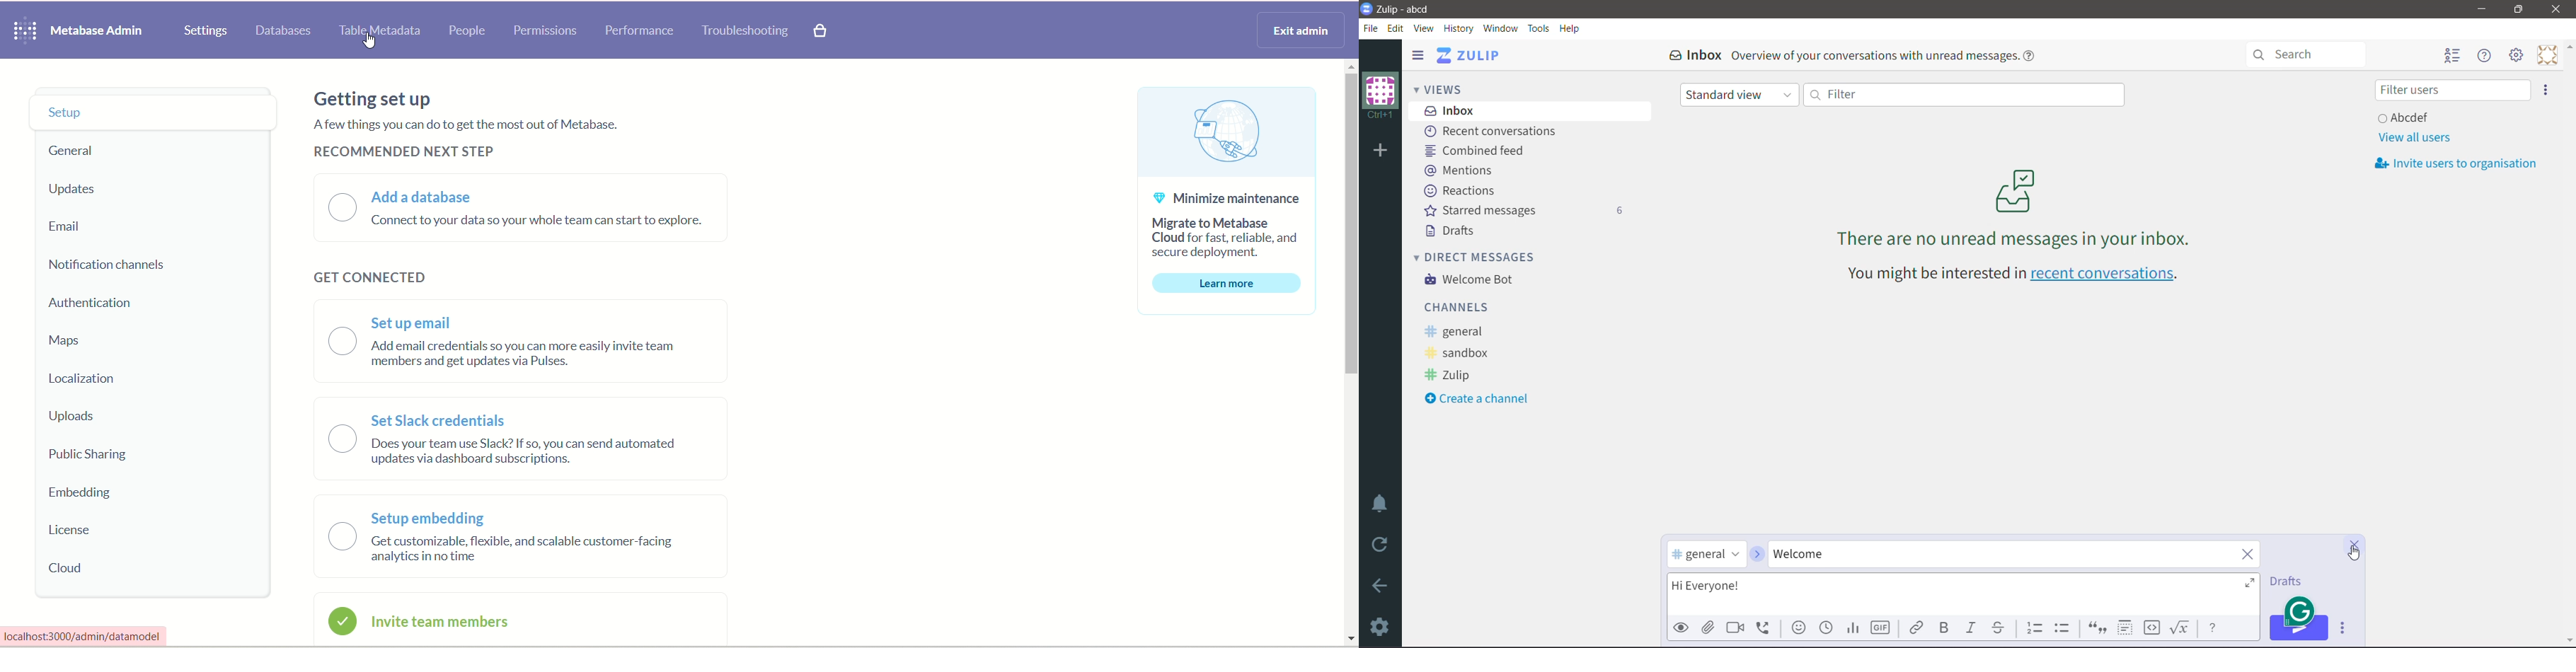  Describe the element at coordinates (529, 451) in the screenshot. I see `does your team use slack? if so, you can send automated updates via dashboard subscription` at that location.